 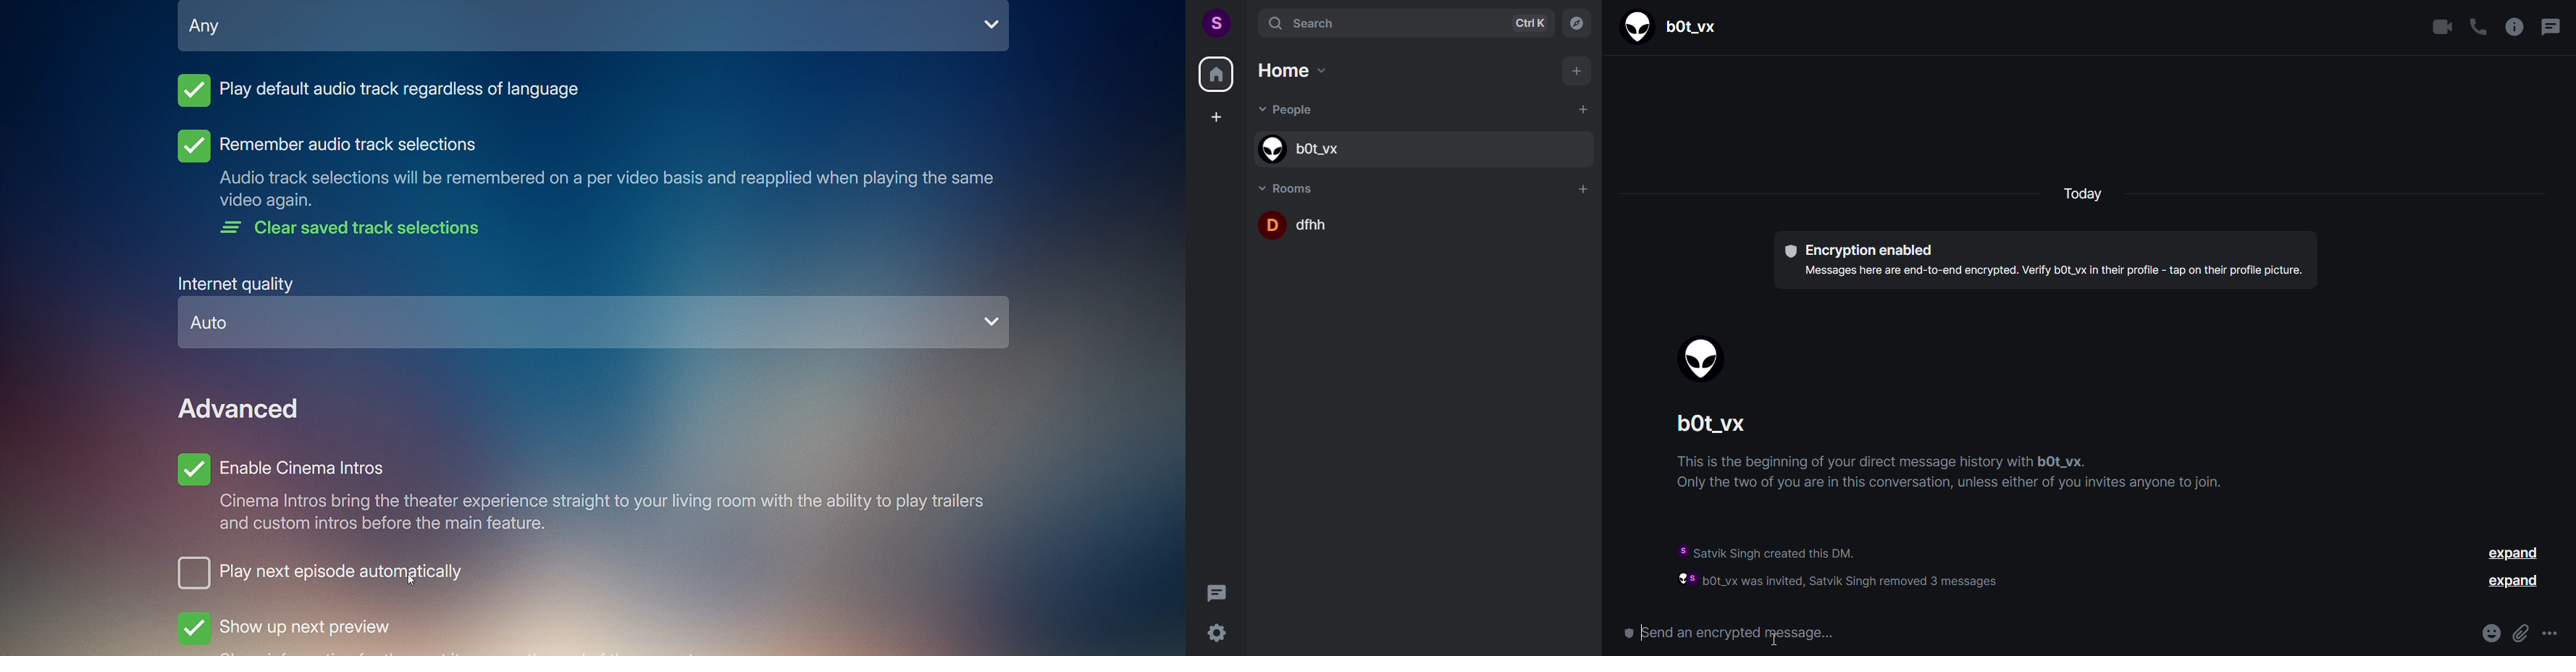 I want to click on video call, so click(x=2443, y=28).